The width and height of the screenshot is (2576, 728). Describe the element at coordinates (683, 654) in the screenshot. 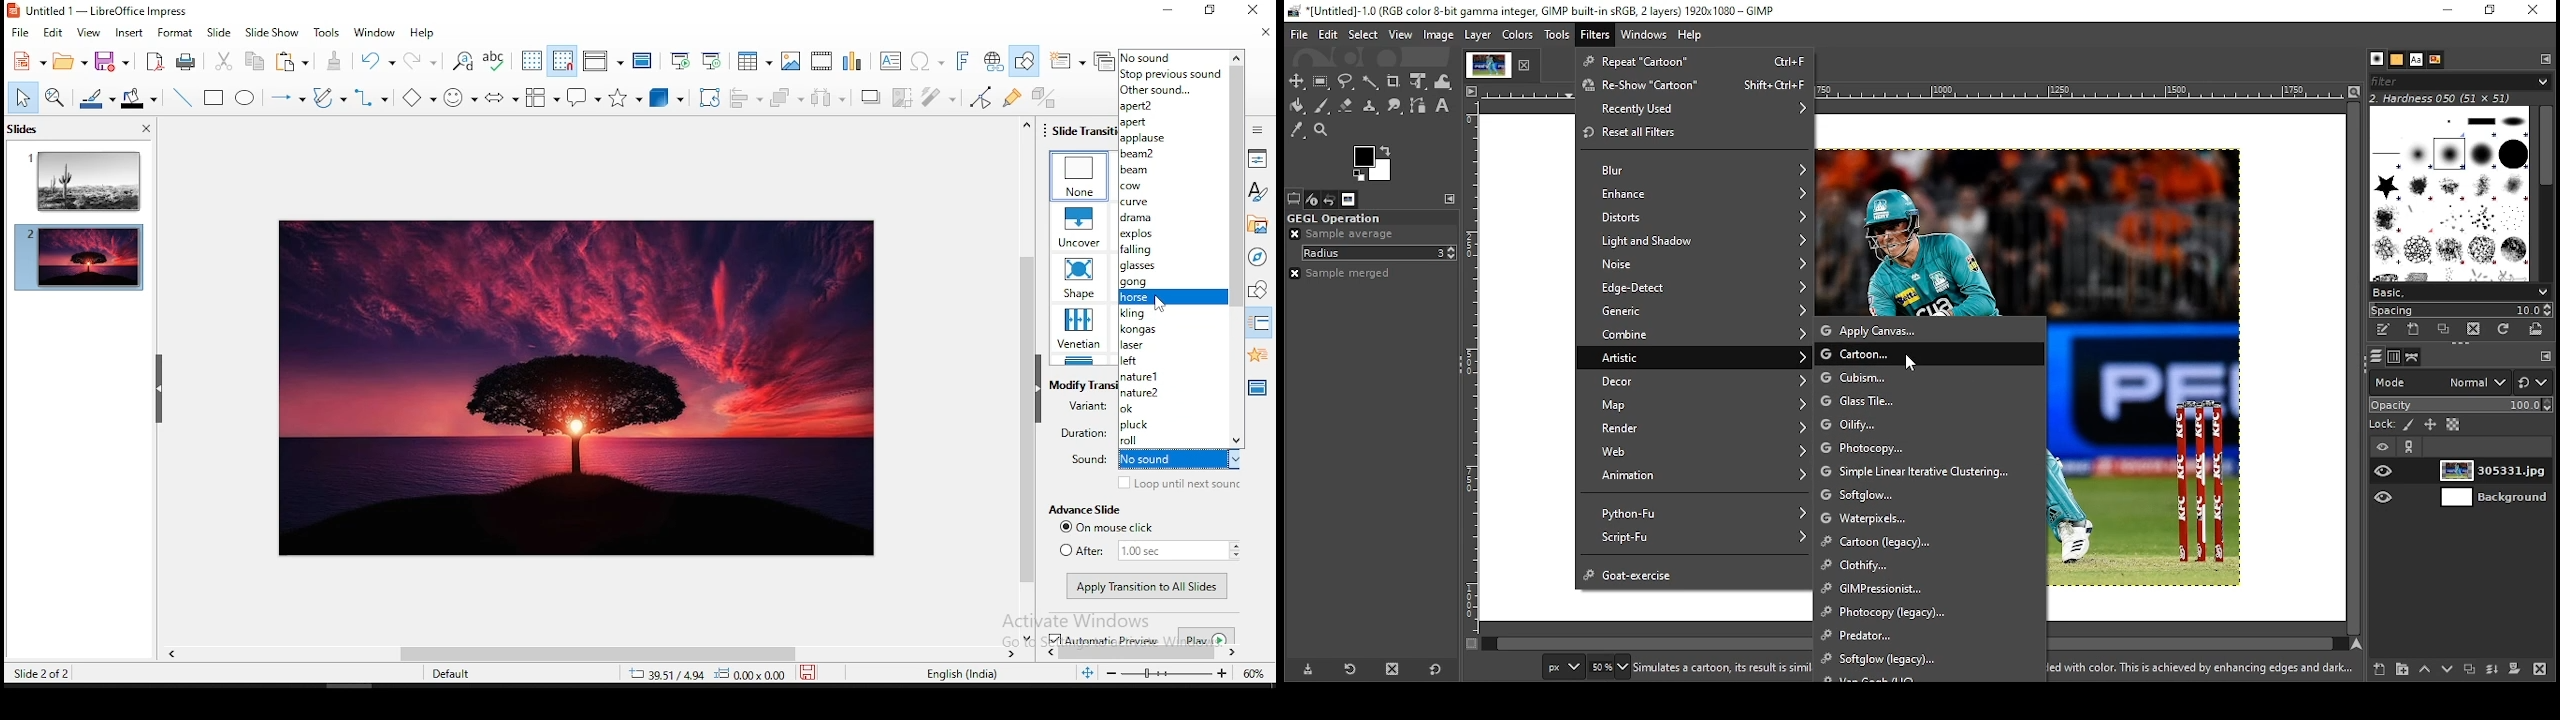

I see `scroll bar` at that location.